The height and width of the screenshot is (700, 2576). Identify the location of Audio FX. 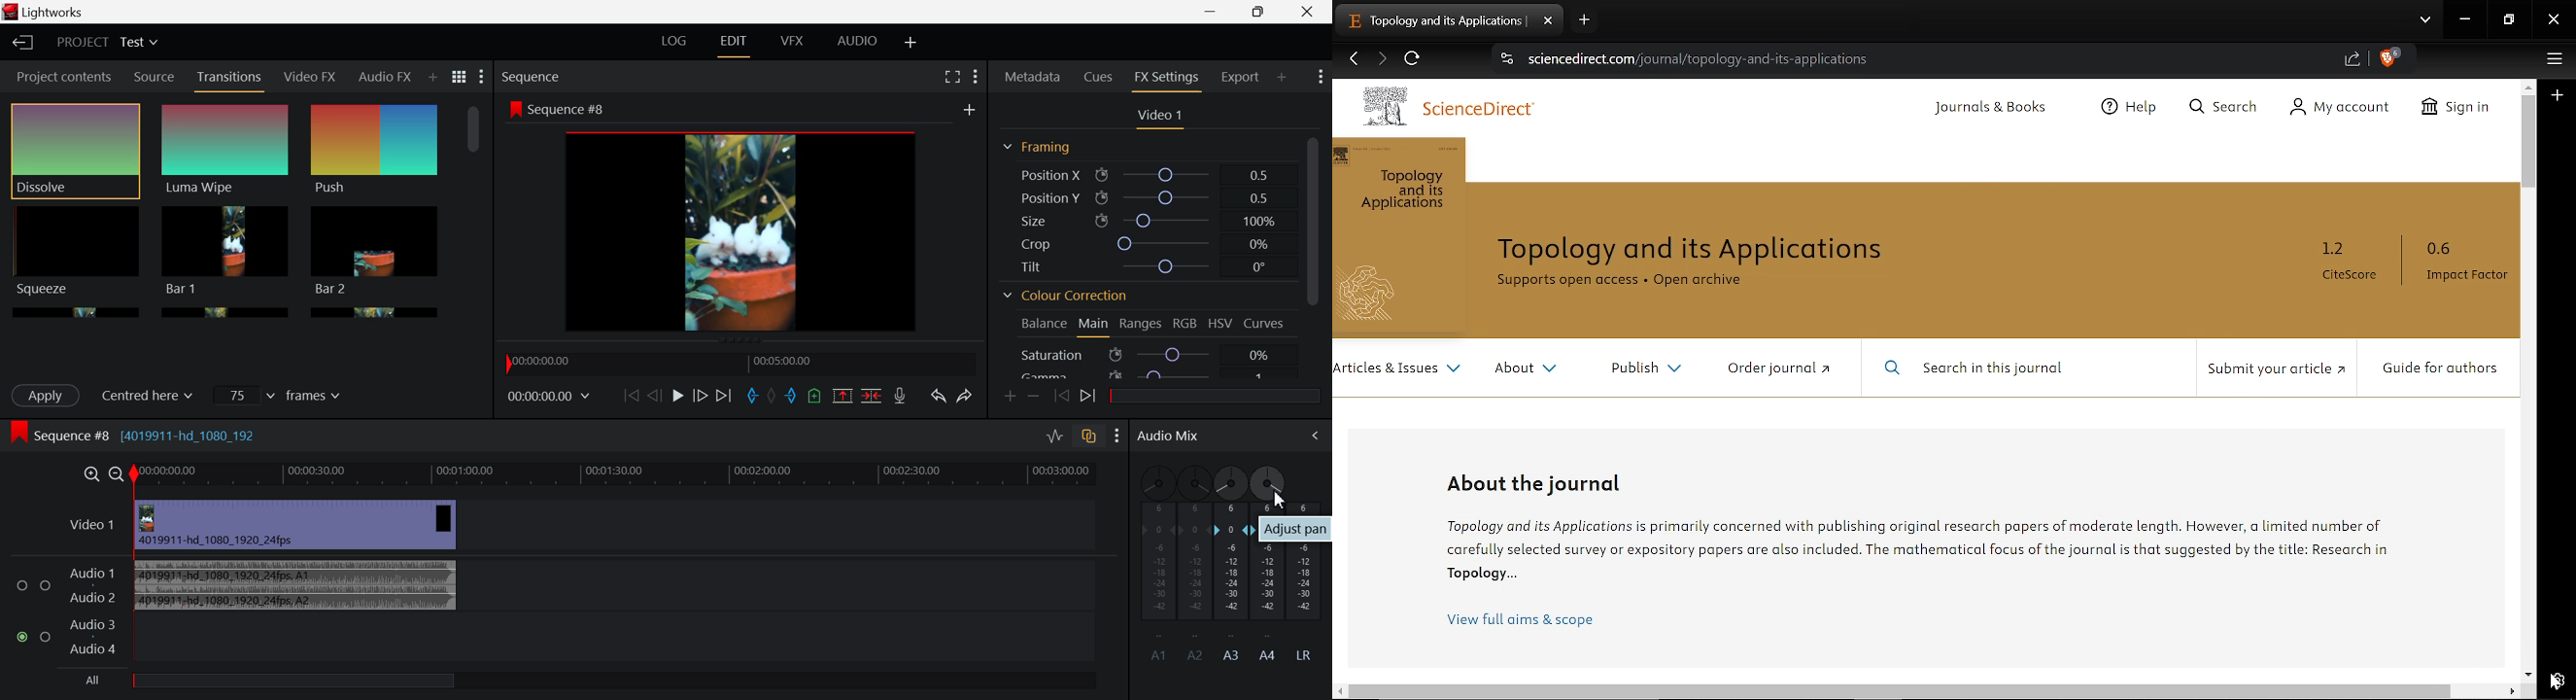
(384, 79).